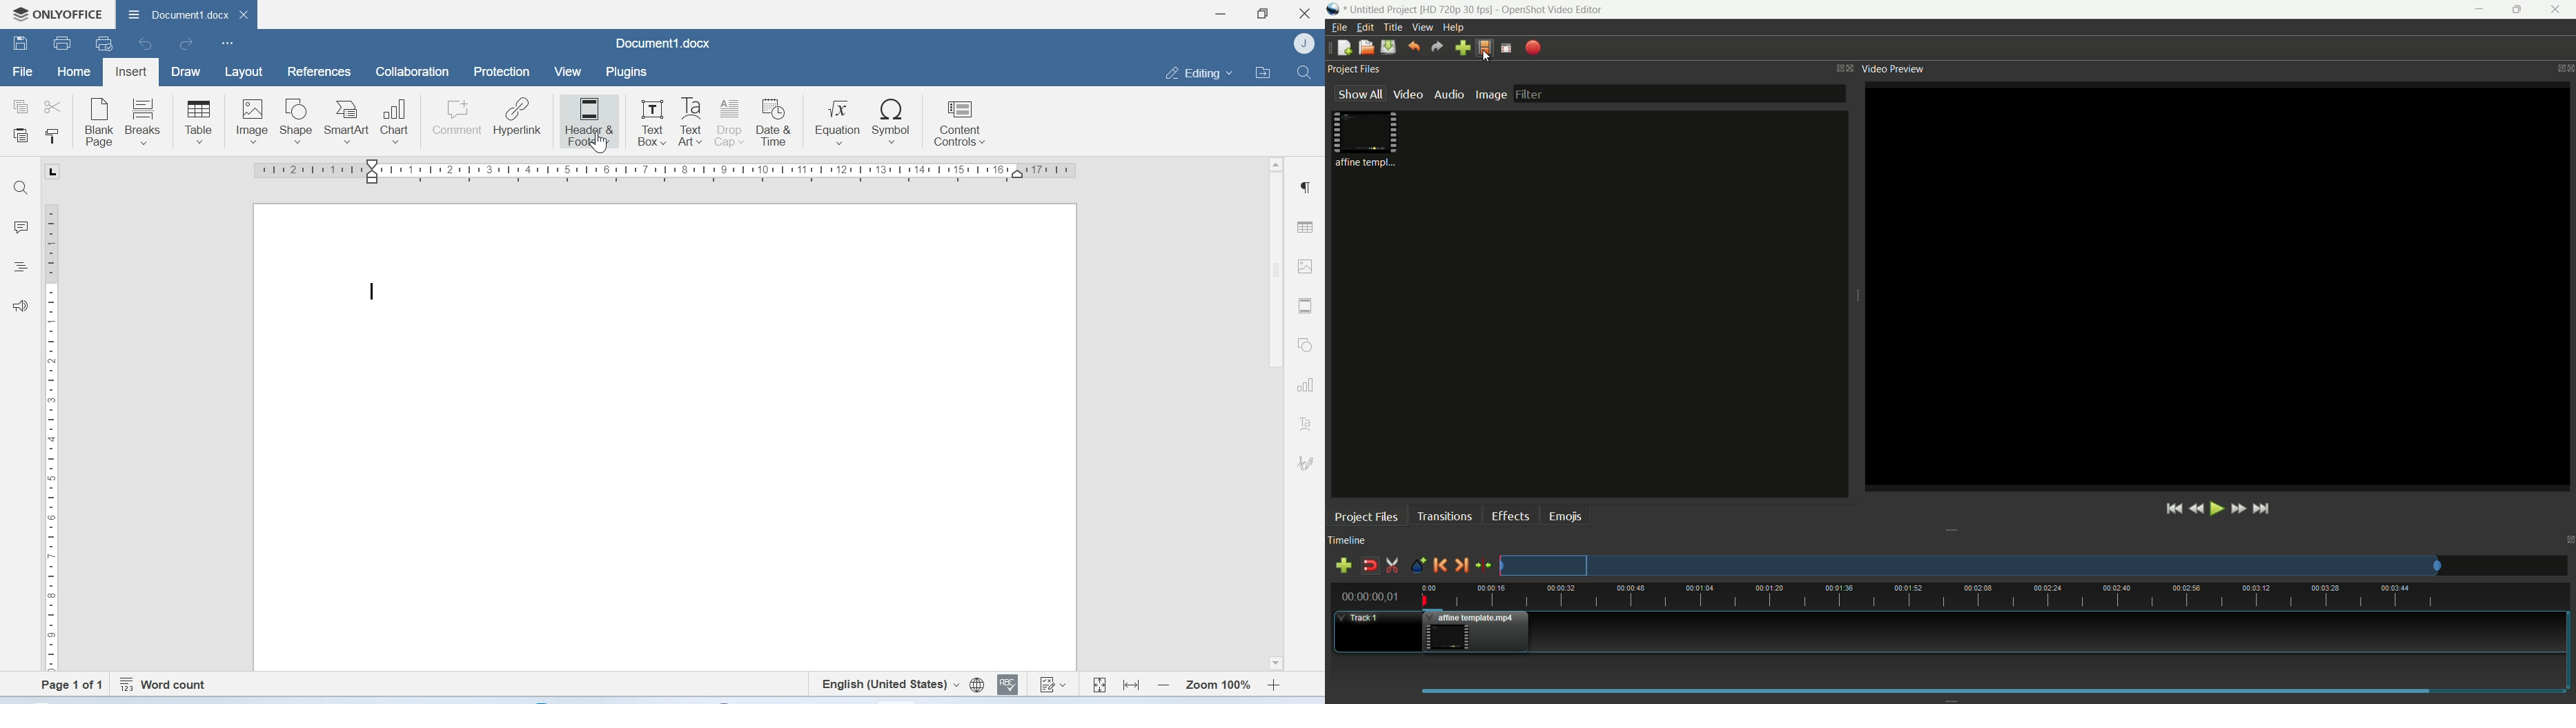 The image size is (2576, 728). What do you see at coordinates (1304, 44) in the screenshot?
I see `Account` at bounding box center [1304, 44].